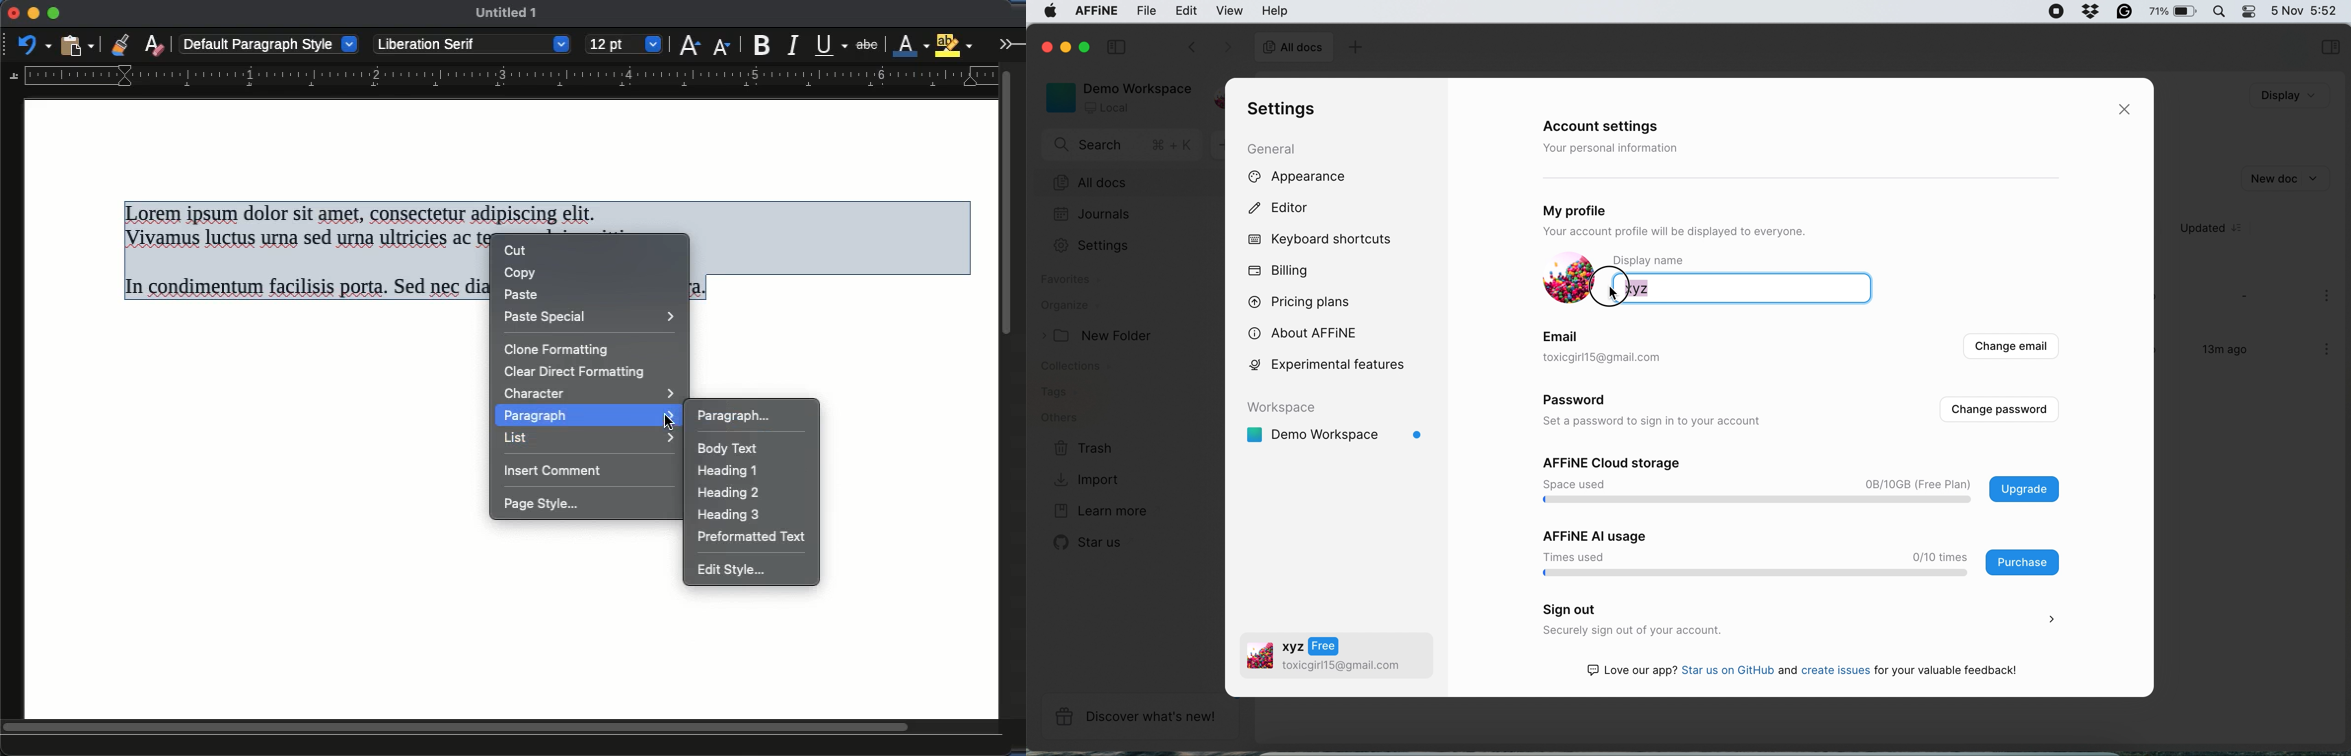 The image size is (2352, 756). I want to click on collections, so click(1084, 368).